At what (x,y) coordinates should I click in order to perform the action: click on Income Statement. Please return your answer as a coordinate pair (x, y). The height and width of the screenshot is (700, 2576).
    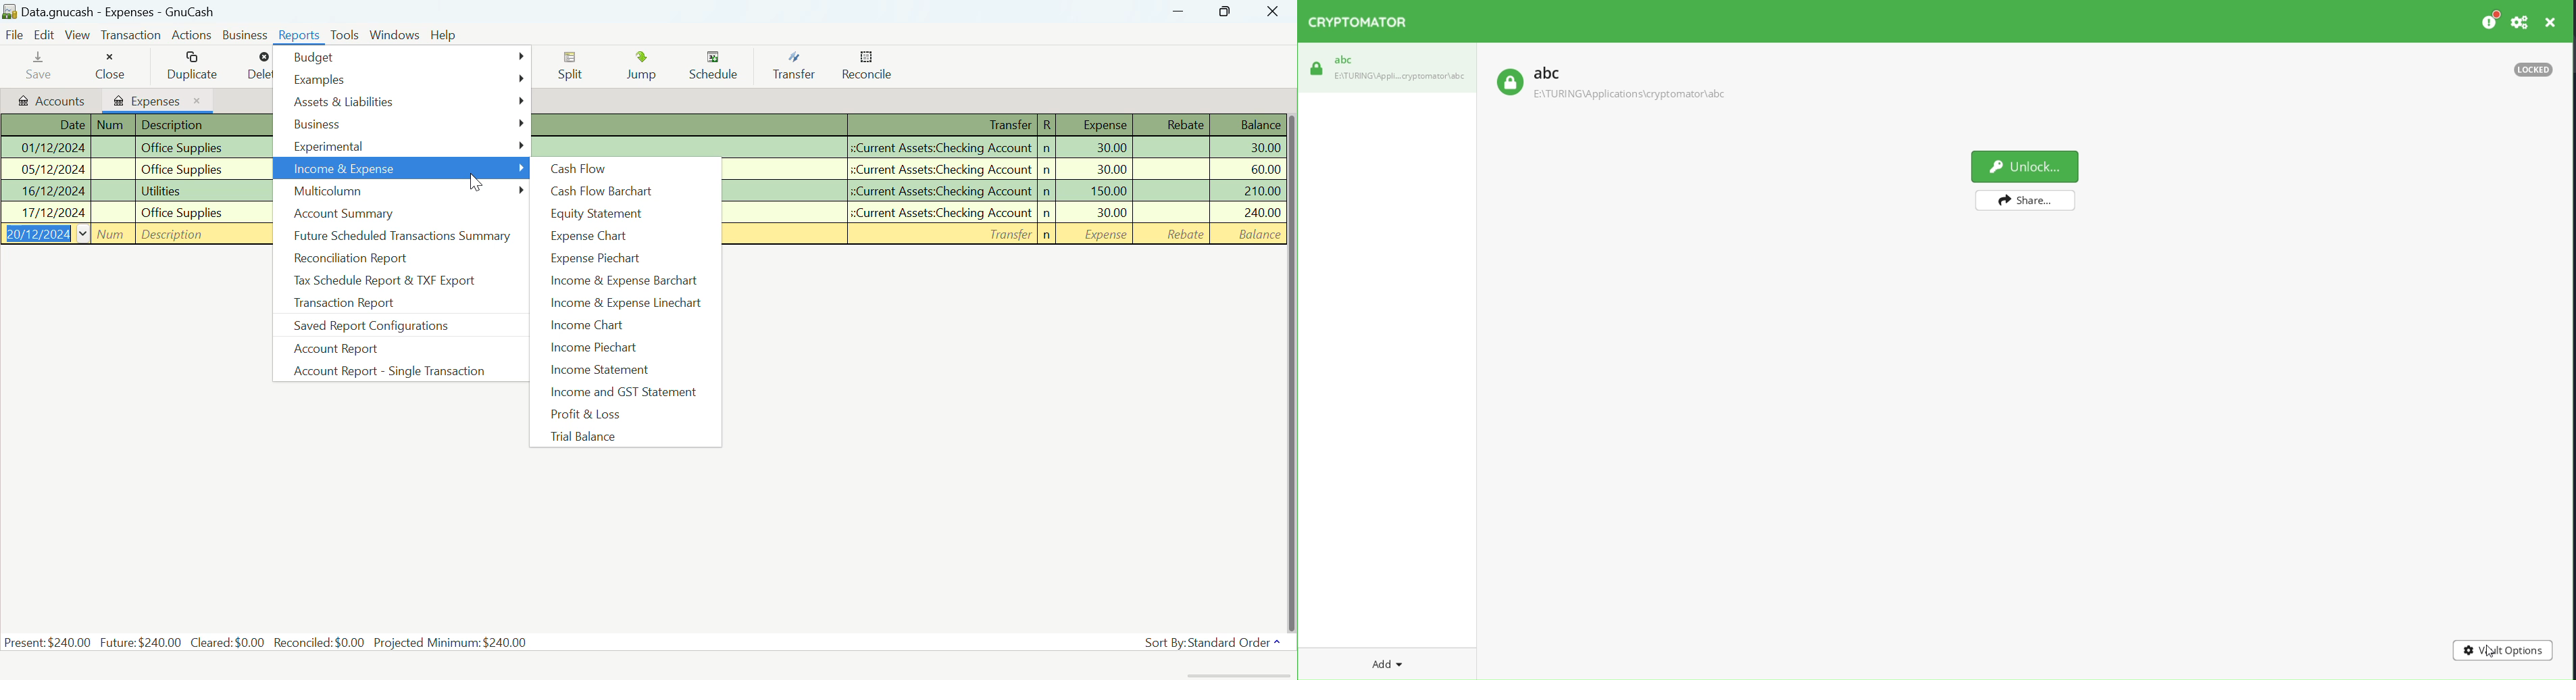
    Looking at the image, I should click on (624, 370).